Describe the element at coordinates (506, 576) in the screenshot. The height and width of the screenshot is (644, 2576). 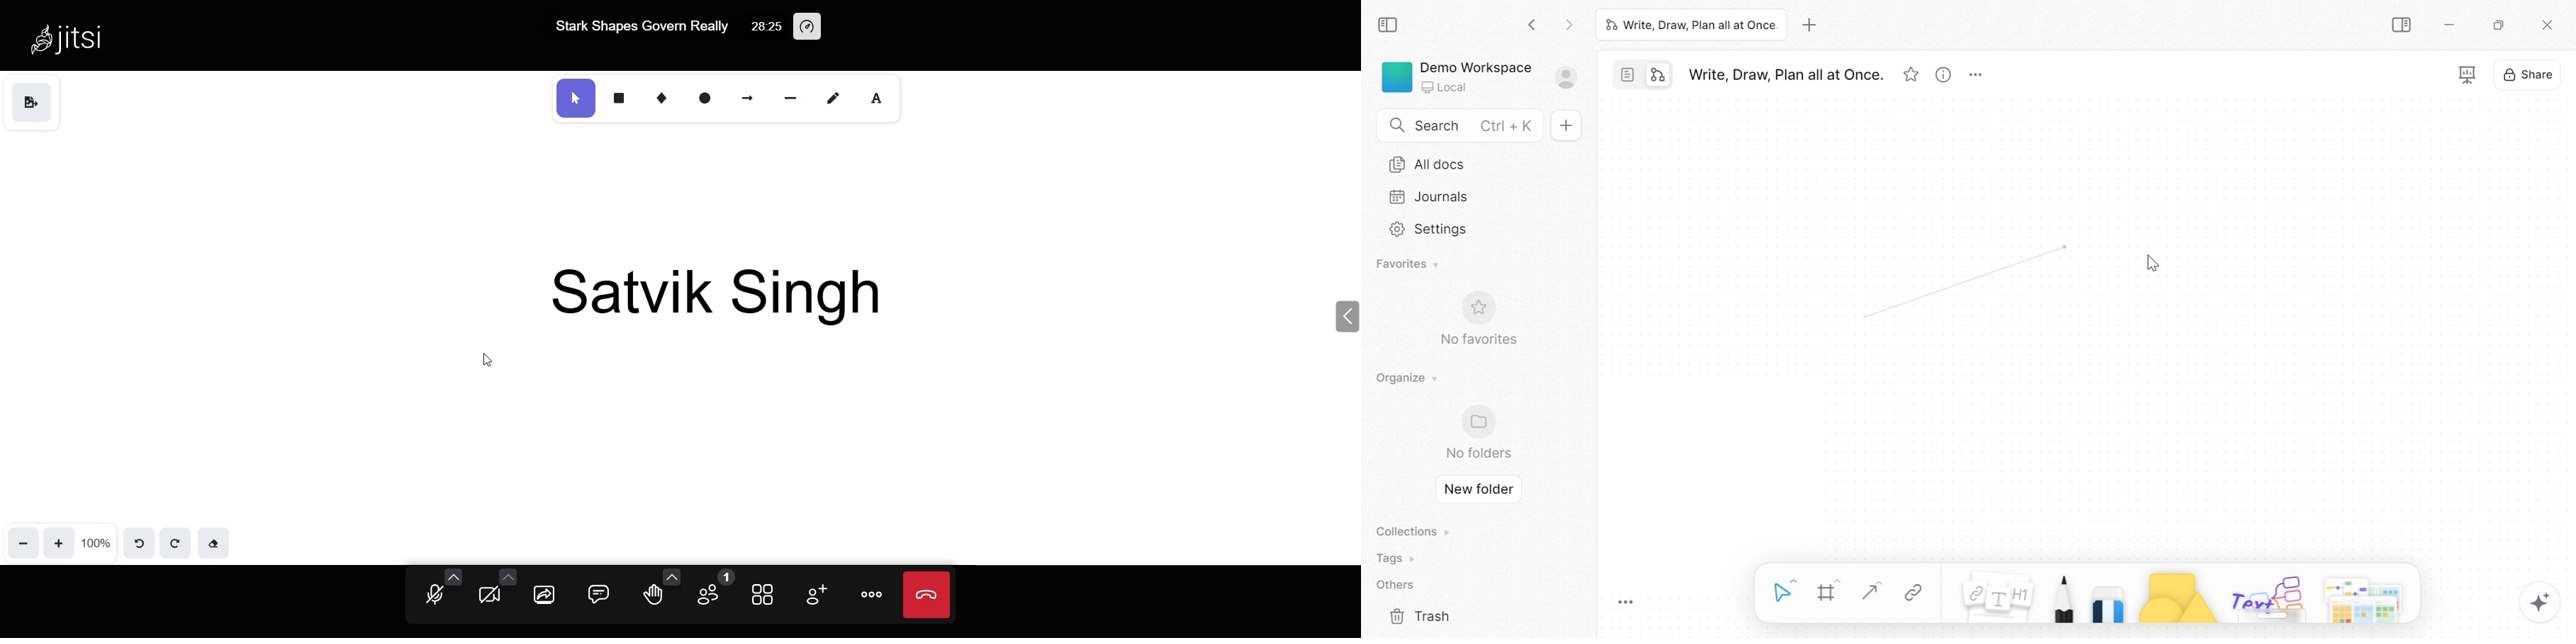
I see `more camera option` at that location.